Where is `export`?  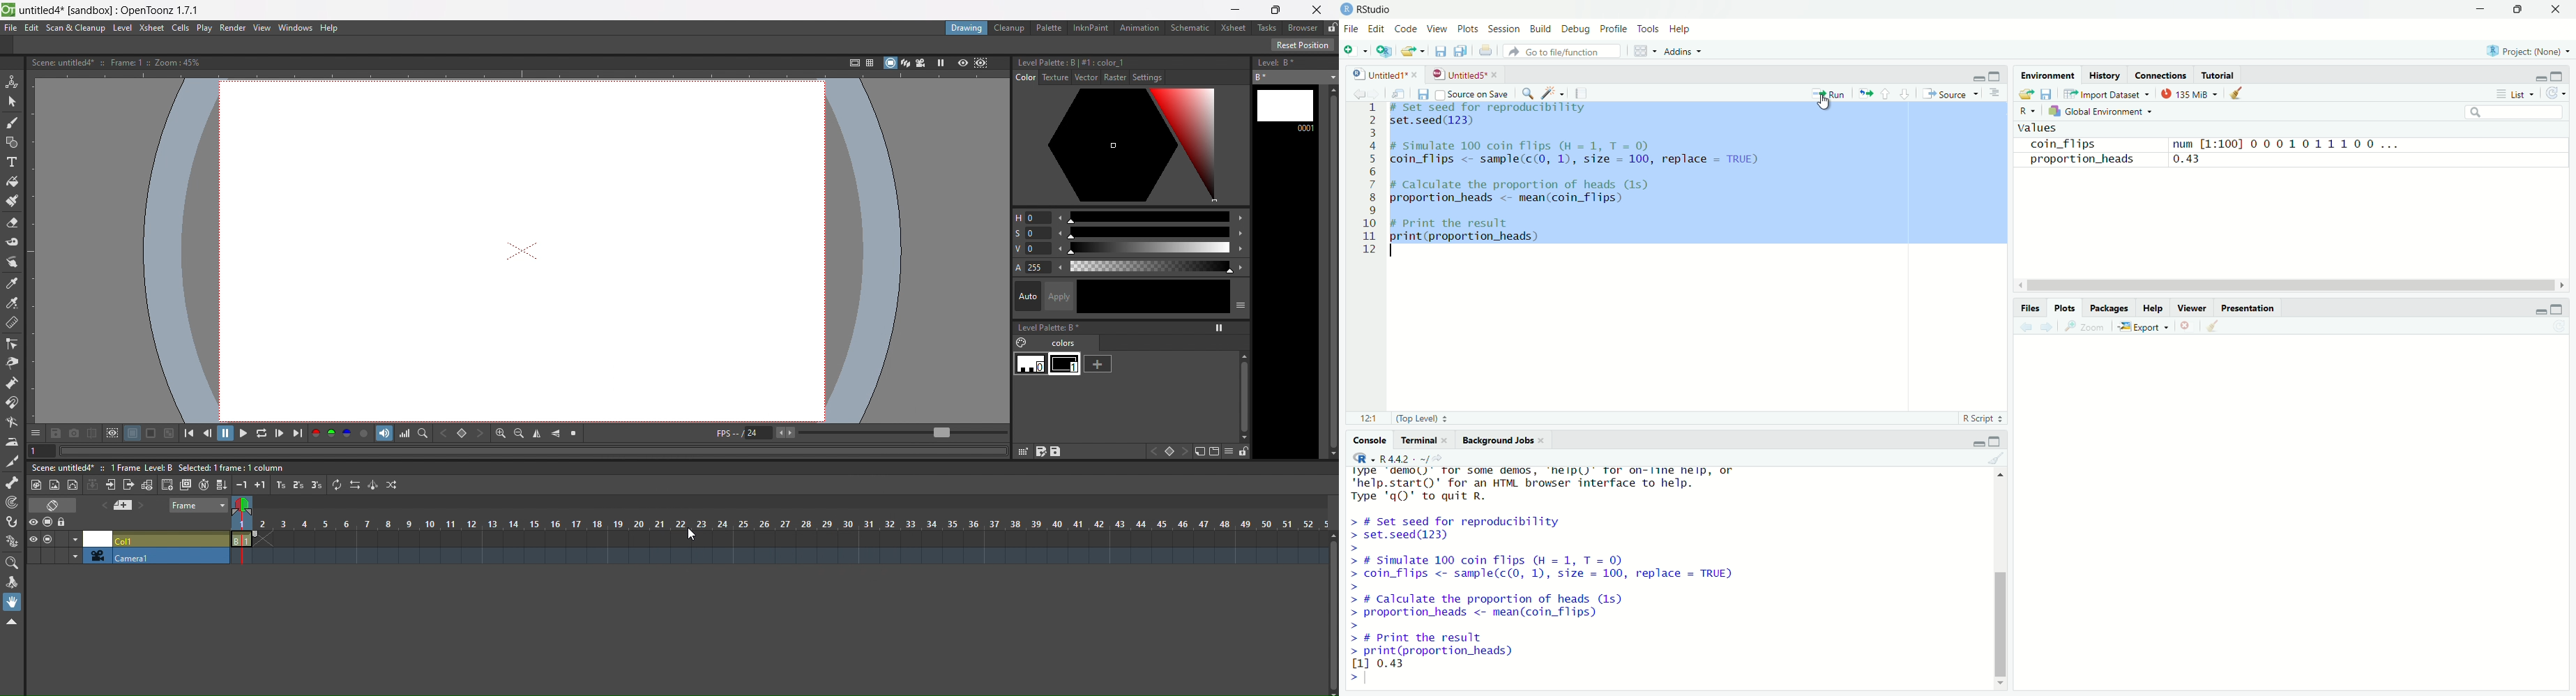
export is located at coordinates (2146, 326).